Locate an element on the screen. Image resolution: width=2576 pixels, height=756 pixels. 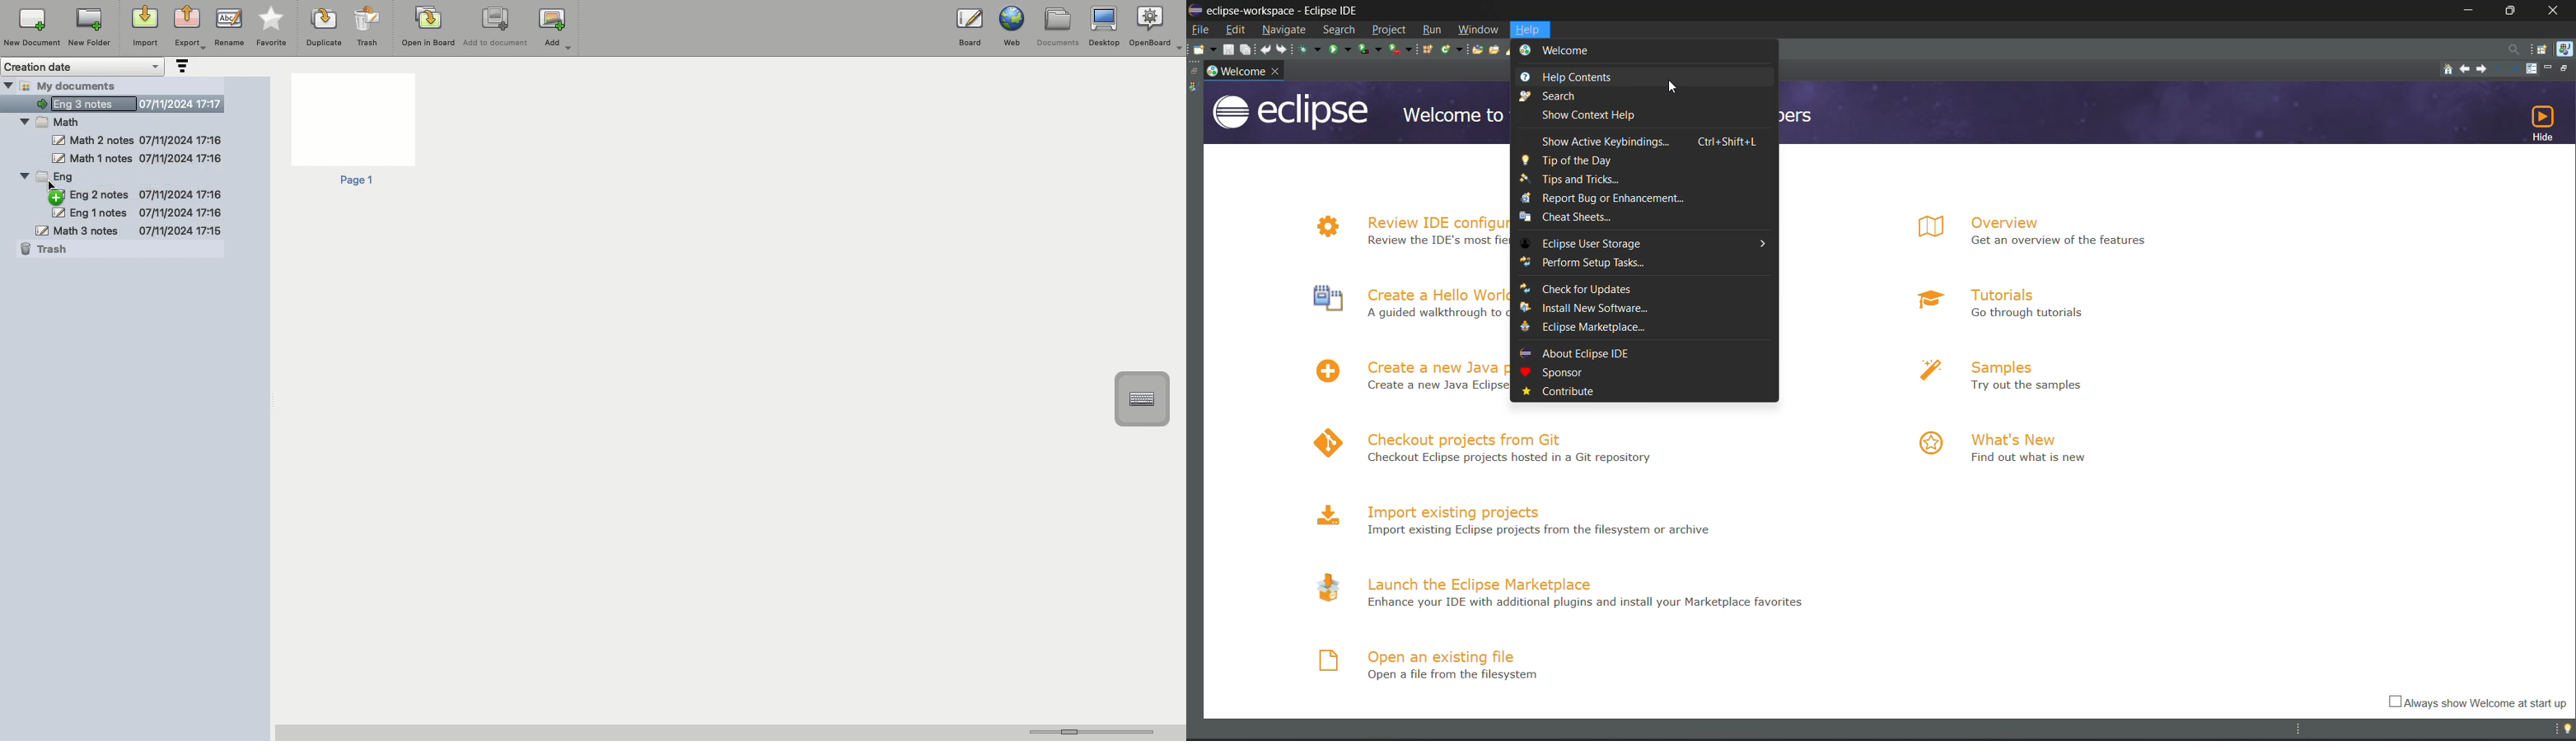
Text input is located at coordinates (1141, 399).